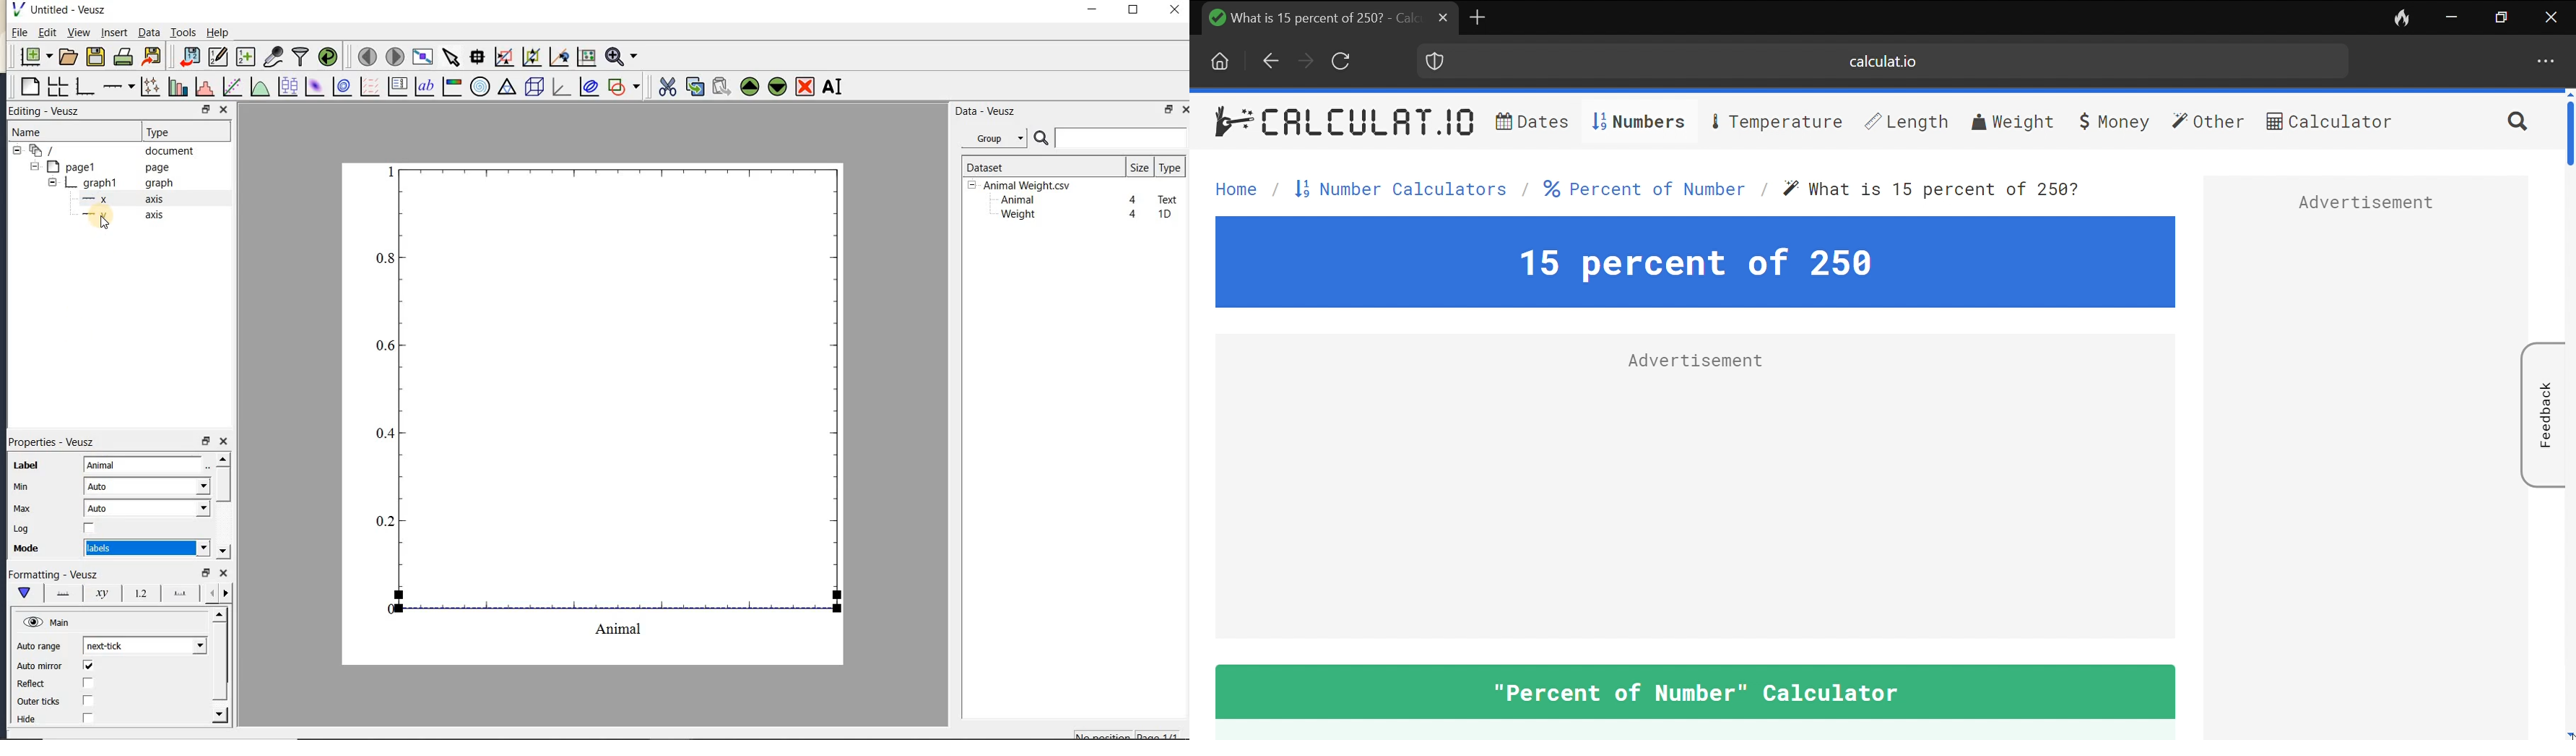 The width and height of the screenshot is (2576, 756). Describe the element at coordinates (53, 575) in the screenshot. I see `Formatting - Veusz` at that location.